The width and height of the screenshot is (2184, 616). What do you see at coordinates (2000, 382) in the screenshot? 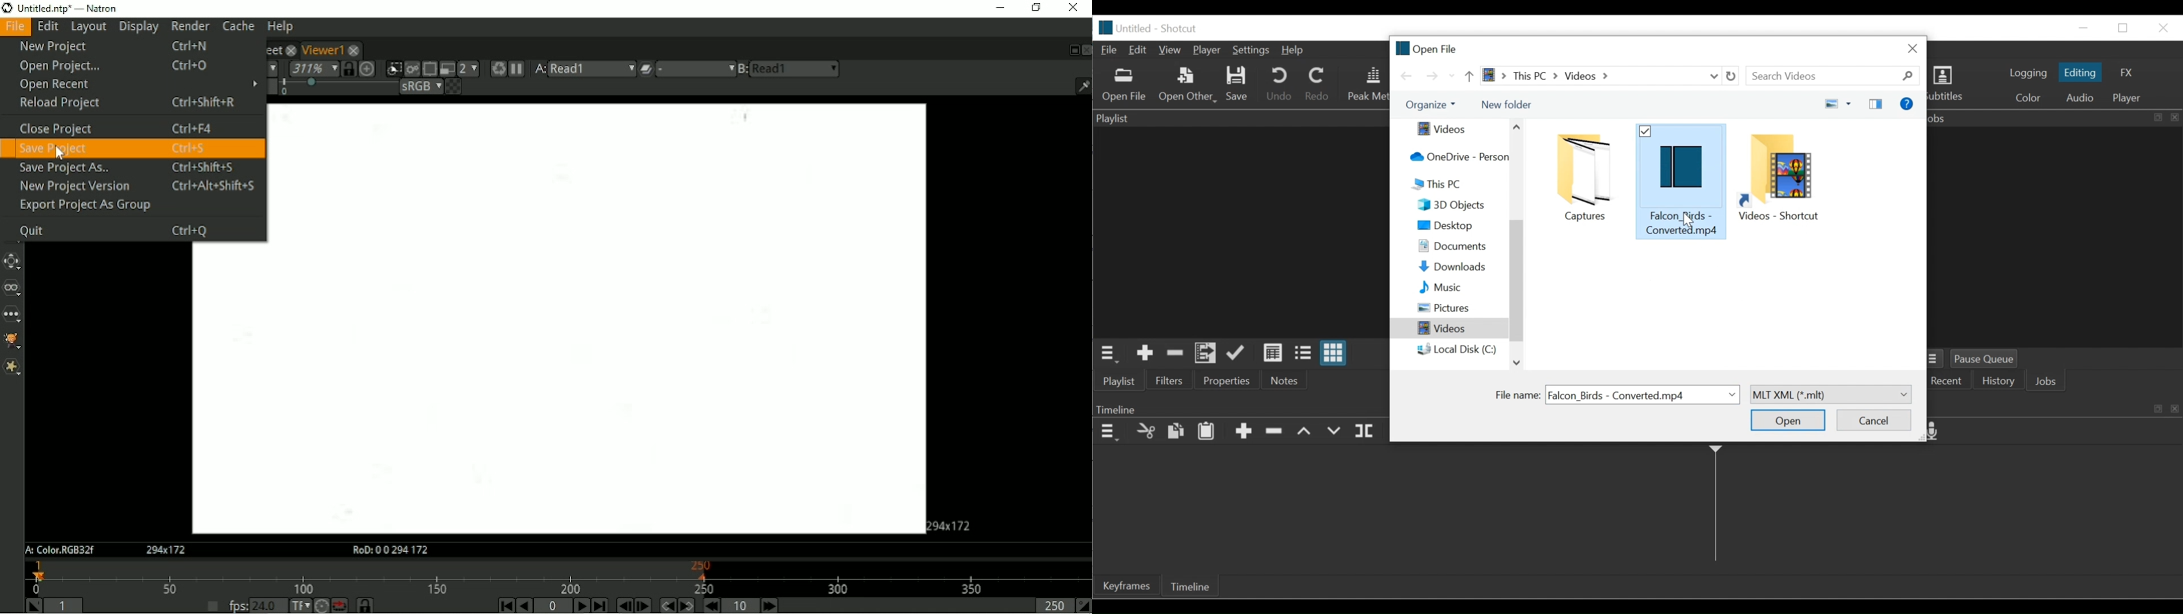
I see `History` at bounding box center [2000, 382].